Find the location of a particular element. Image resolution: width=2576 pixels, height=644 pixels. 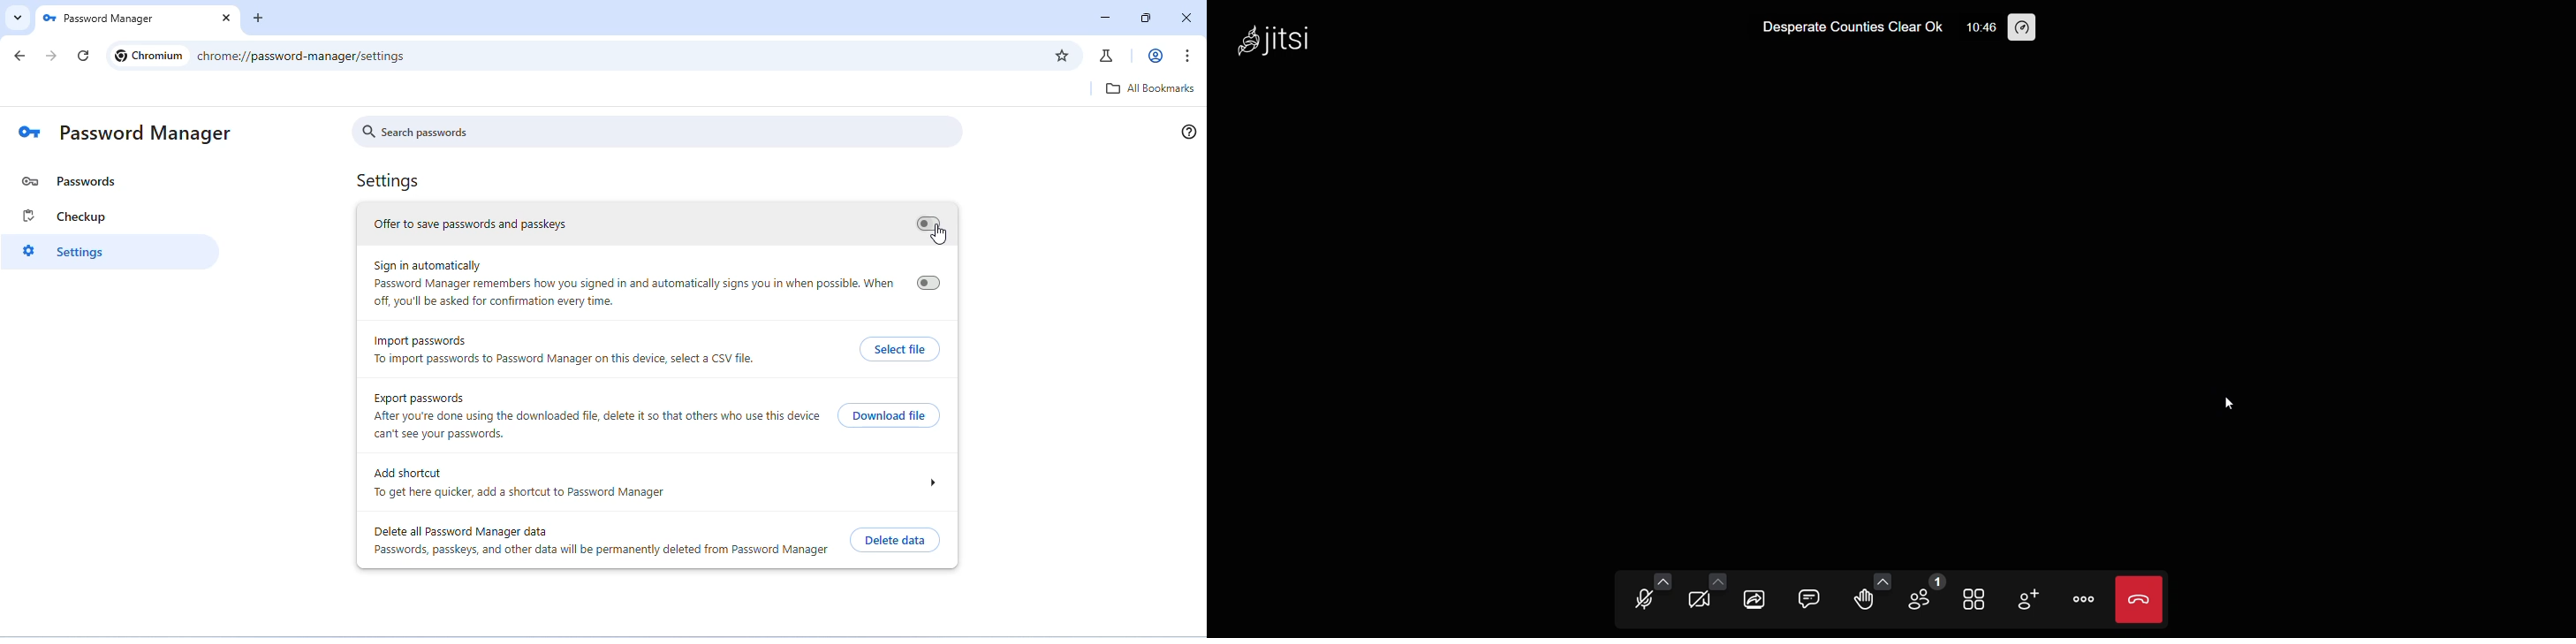

Settings is located at coordinates (387, 181).